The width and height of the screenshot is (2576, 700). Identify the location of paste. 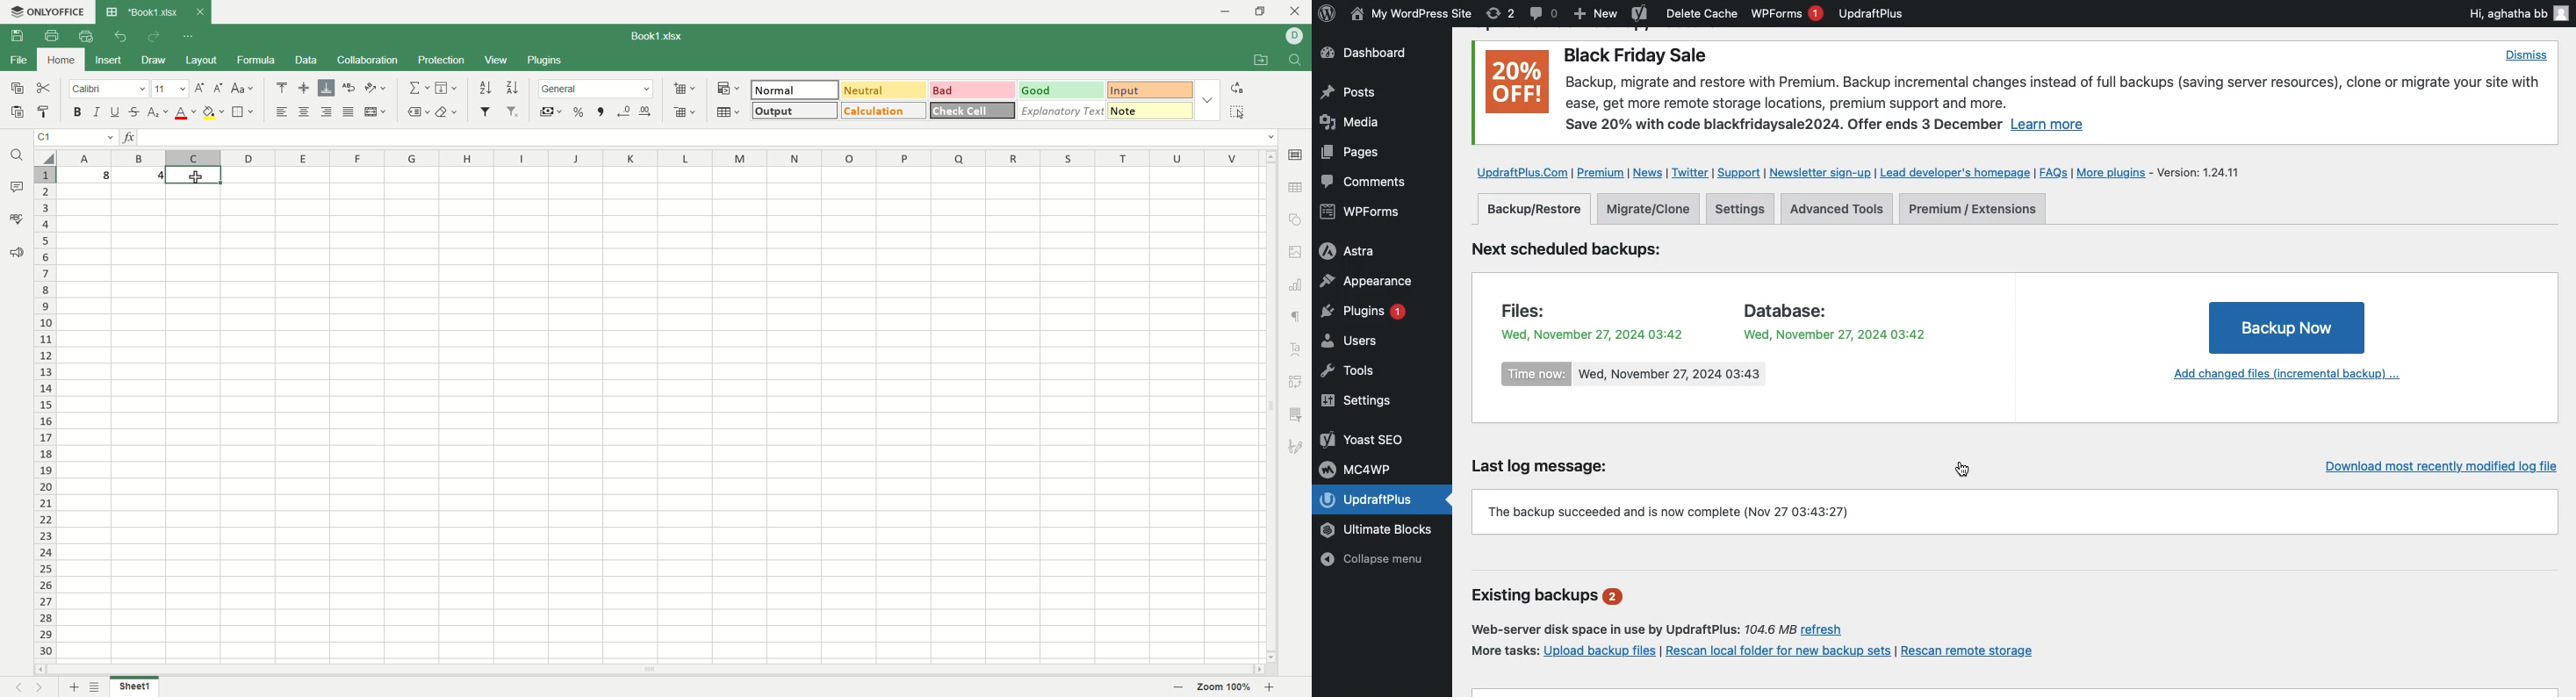
(44, 112).